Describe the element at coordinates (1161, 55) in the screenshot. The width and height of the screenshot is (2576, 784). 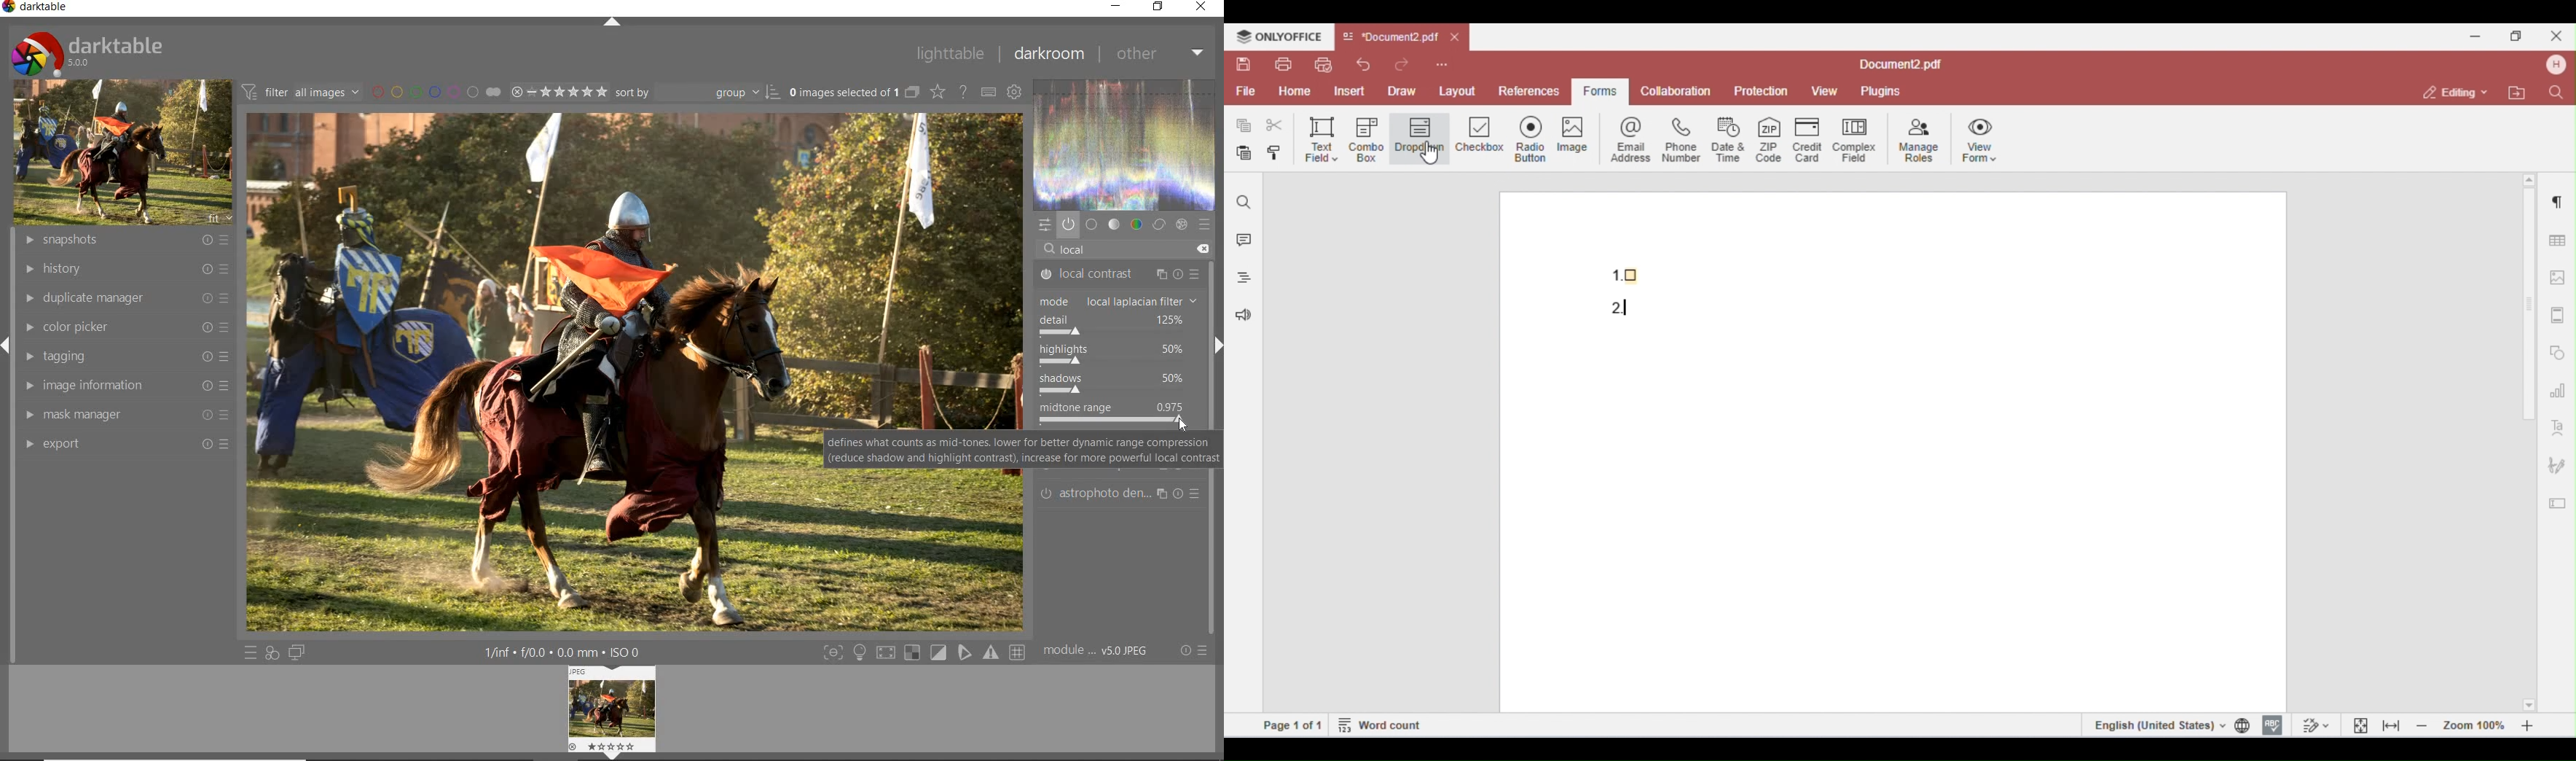
I see `other` at that location.